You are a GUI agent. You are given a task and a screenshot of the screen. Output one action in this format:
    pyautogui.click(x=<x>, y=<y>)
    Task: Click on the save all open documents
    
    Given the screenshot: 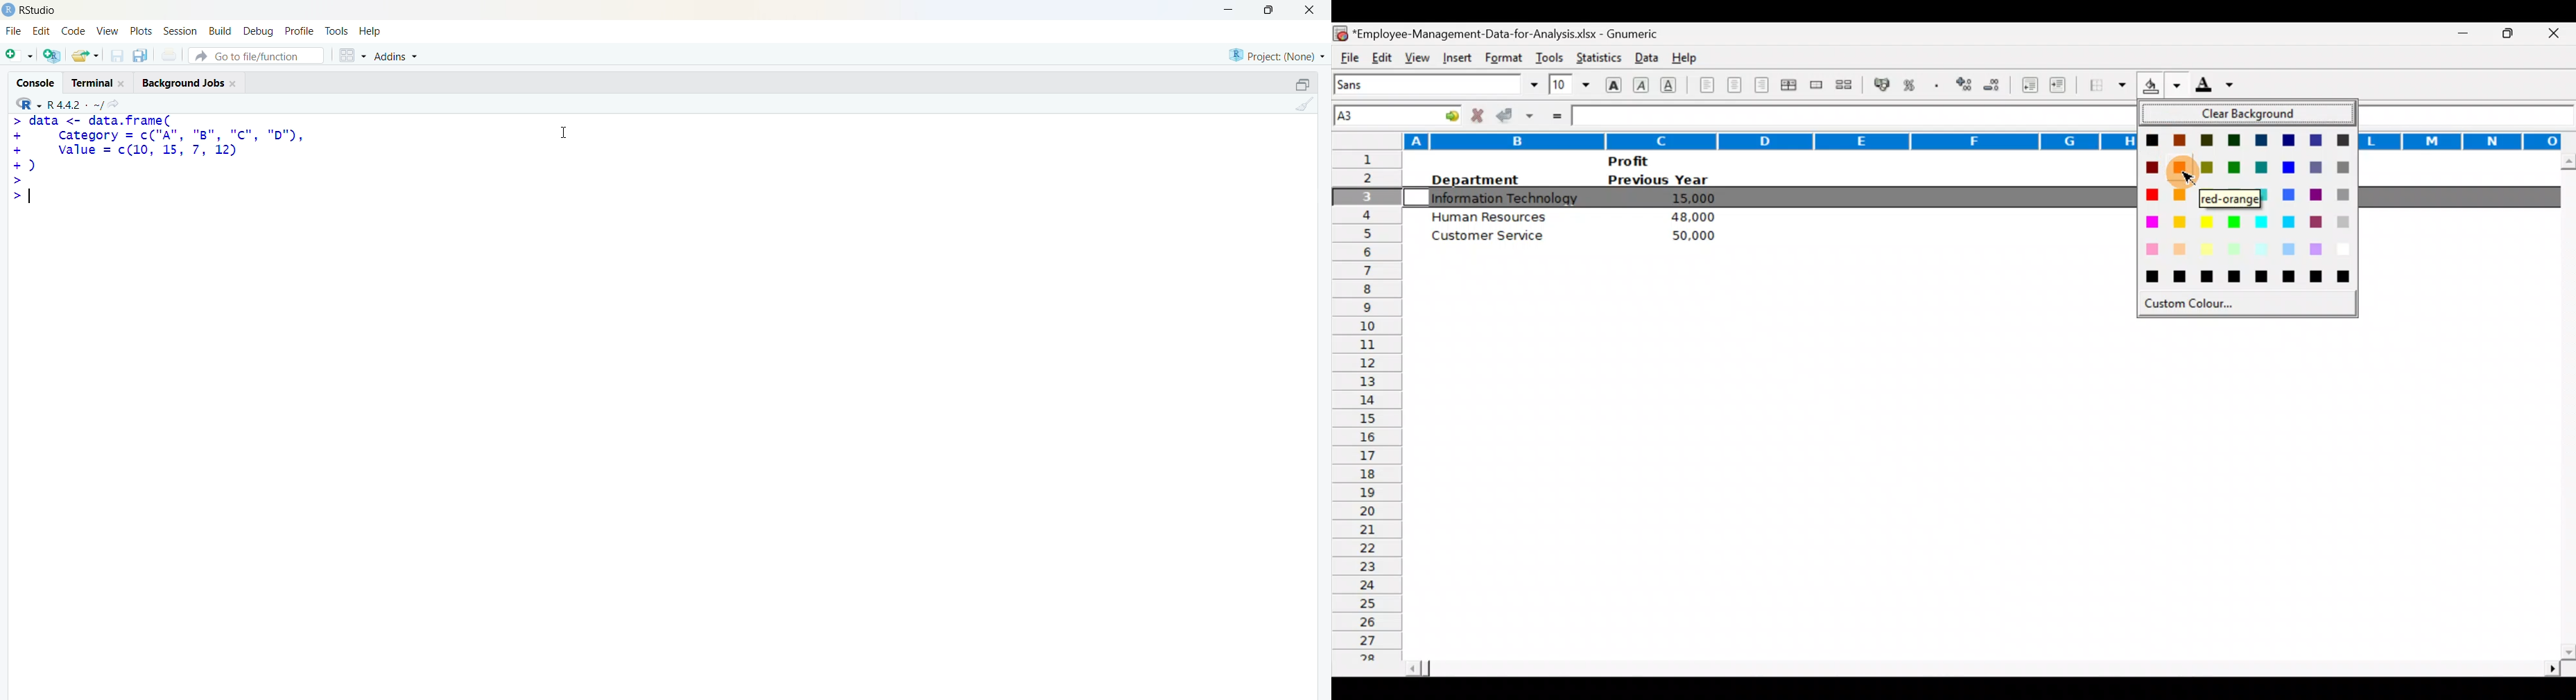 What is the action you would take?
    pyautogui.click(x=139, y=55)
    